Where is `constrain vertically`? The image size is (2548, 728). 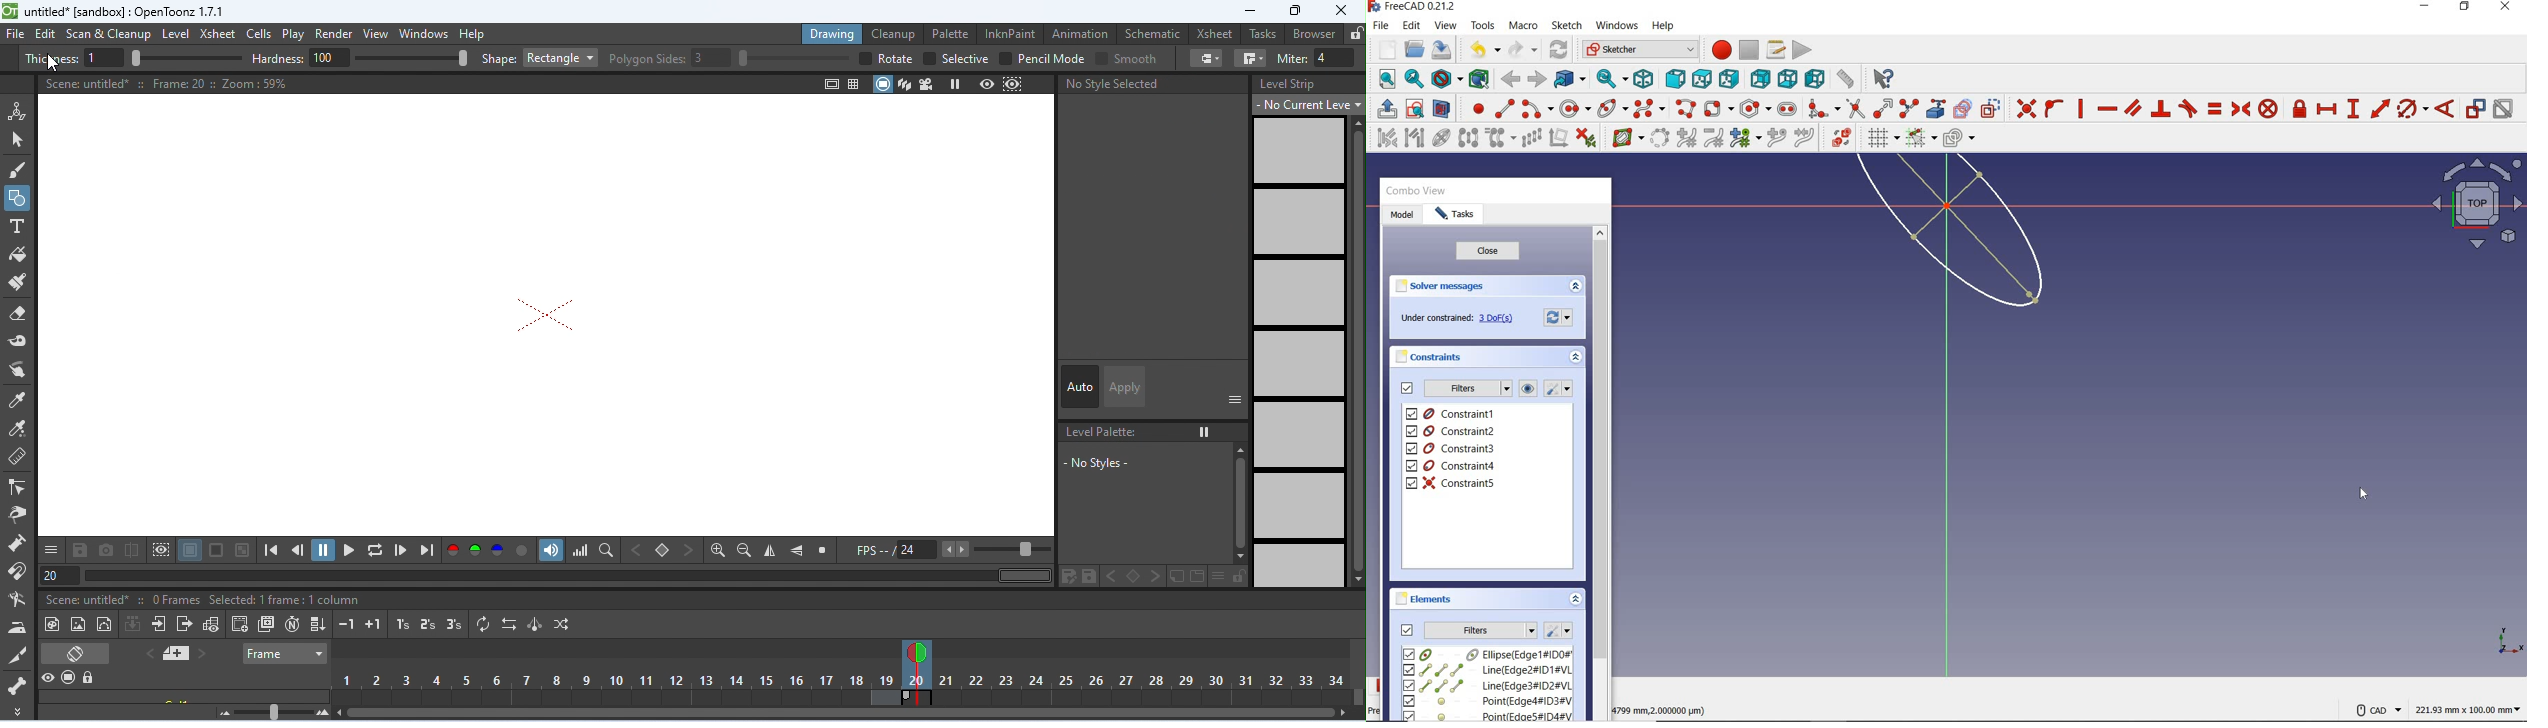 constrain vertically is located at coordinates (2081, 109).